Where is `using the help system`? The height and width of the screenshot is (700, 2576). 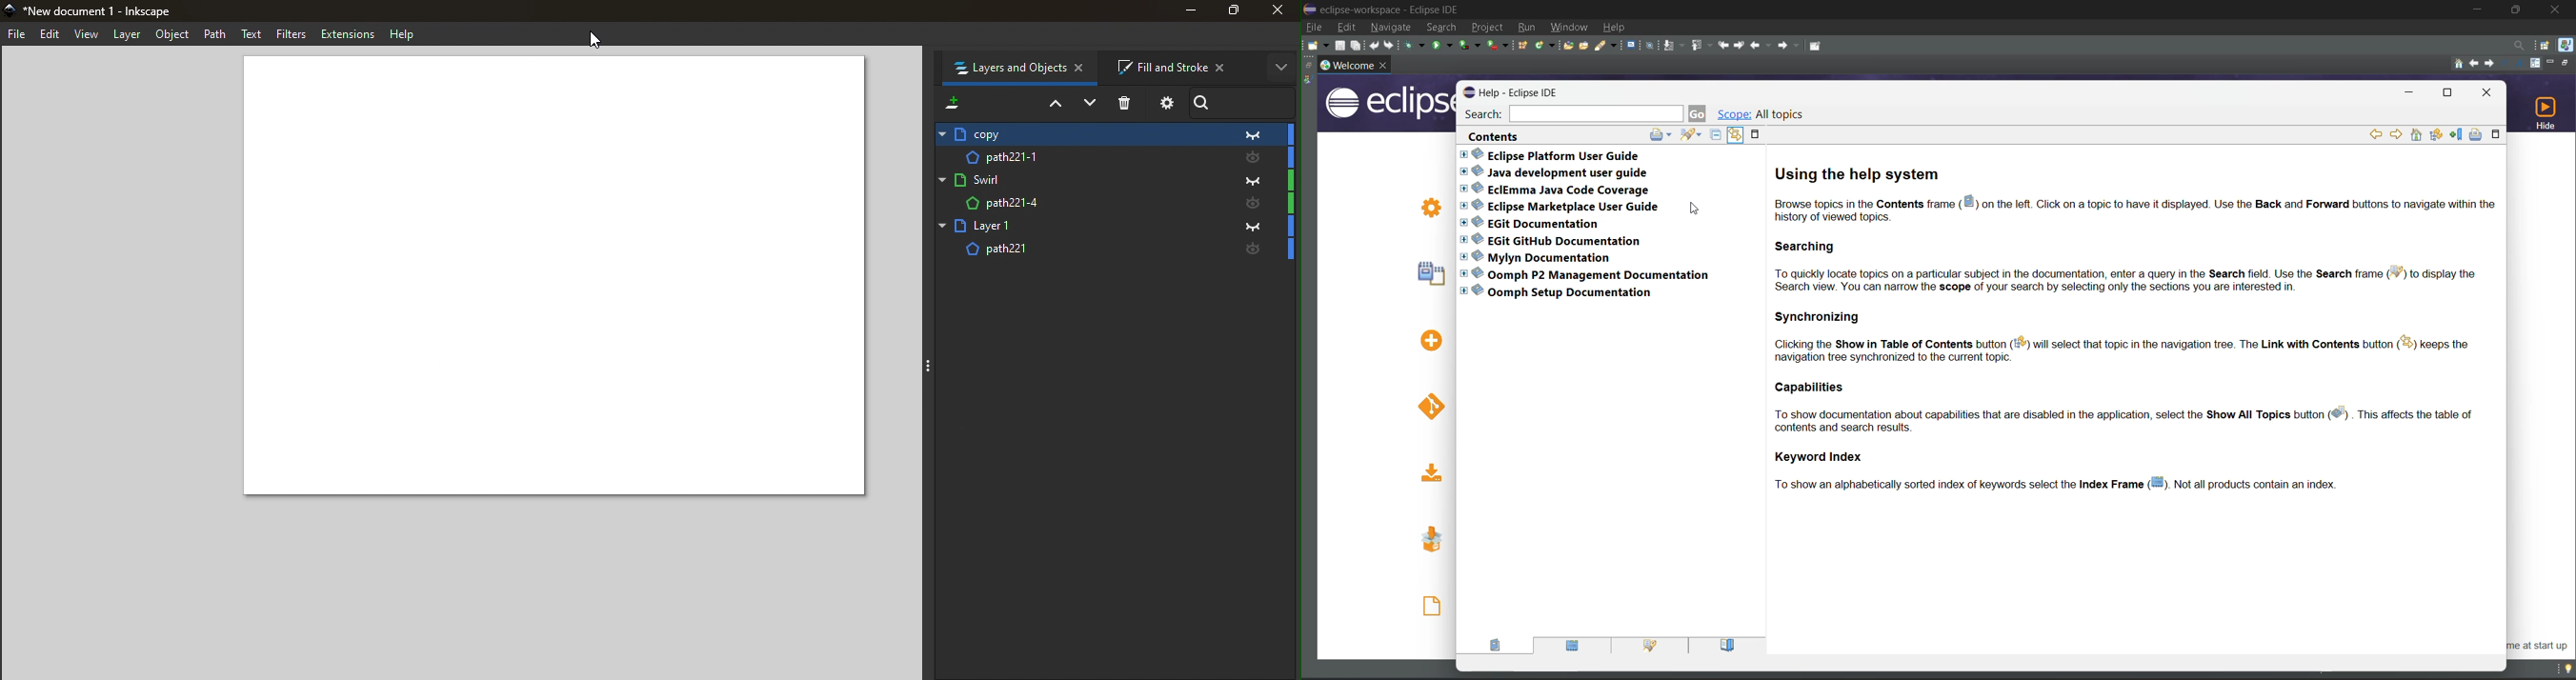 using the help system is located at coordinates (2134, 195).